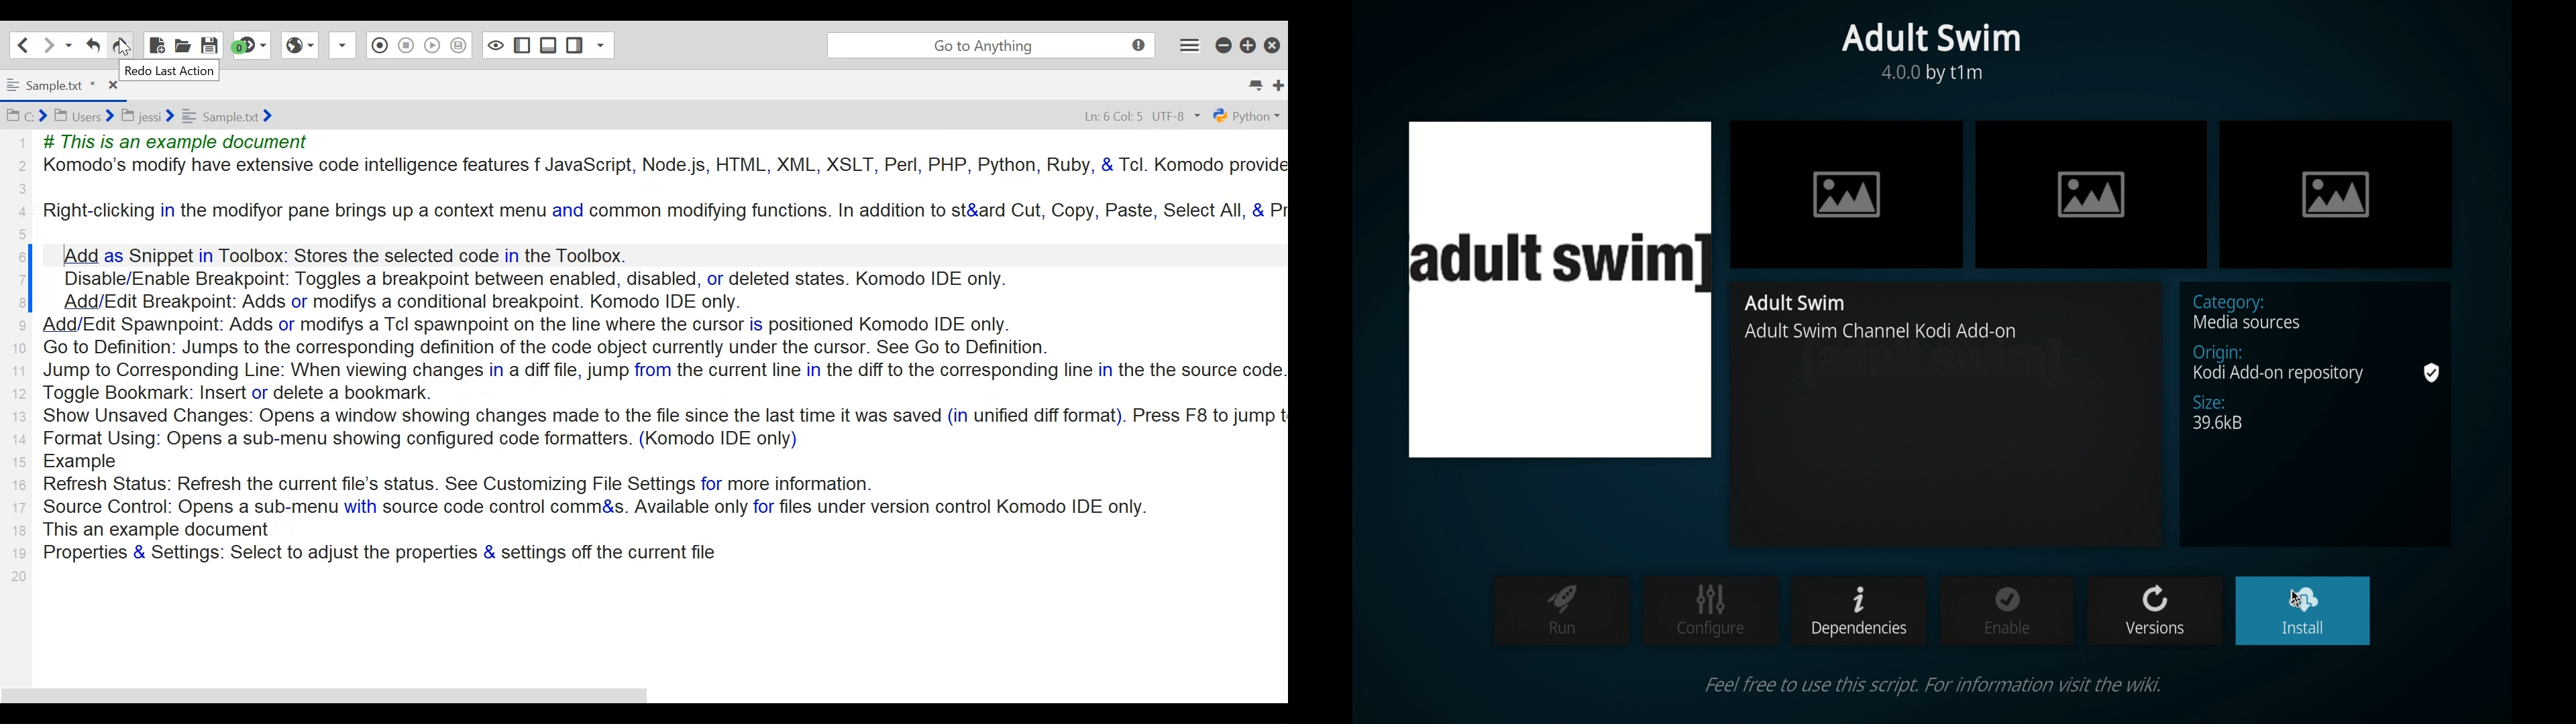  What do you see at coordinates (1560, 289) in the screenshot?
I see `adult swim icon` at bounding box center [1560, 289].